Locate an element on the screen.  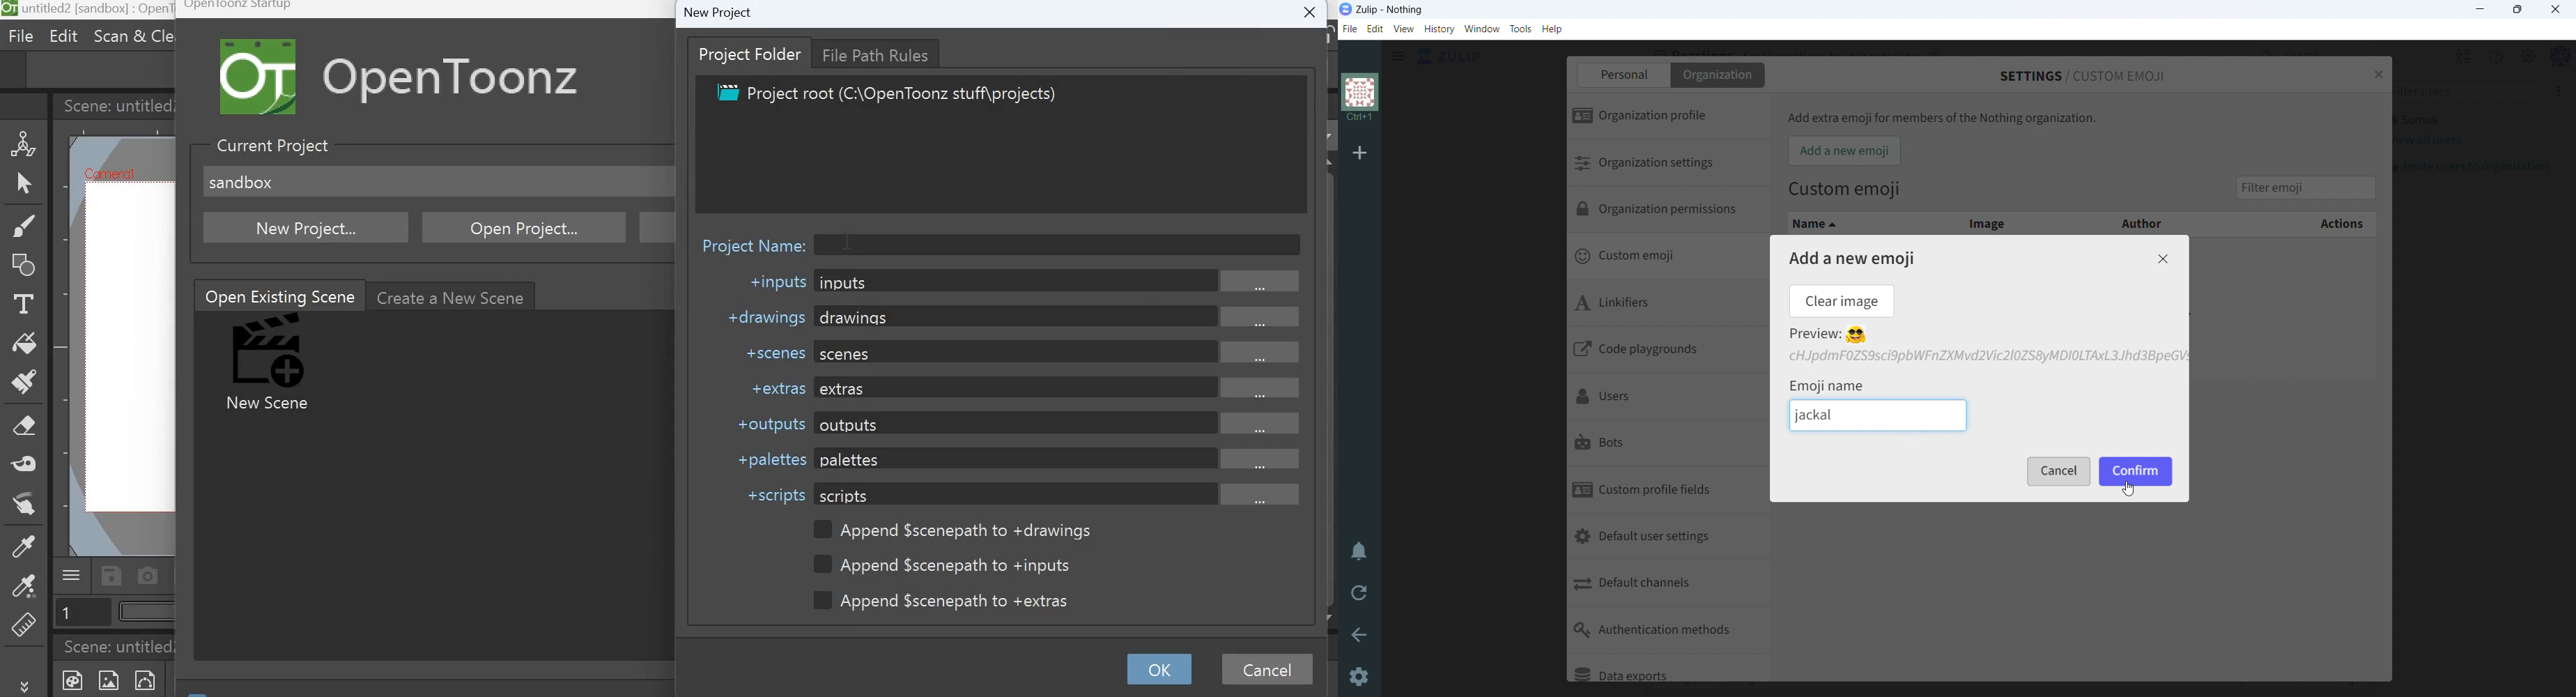
hide user list is located at coordinates (2450, 56).